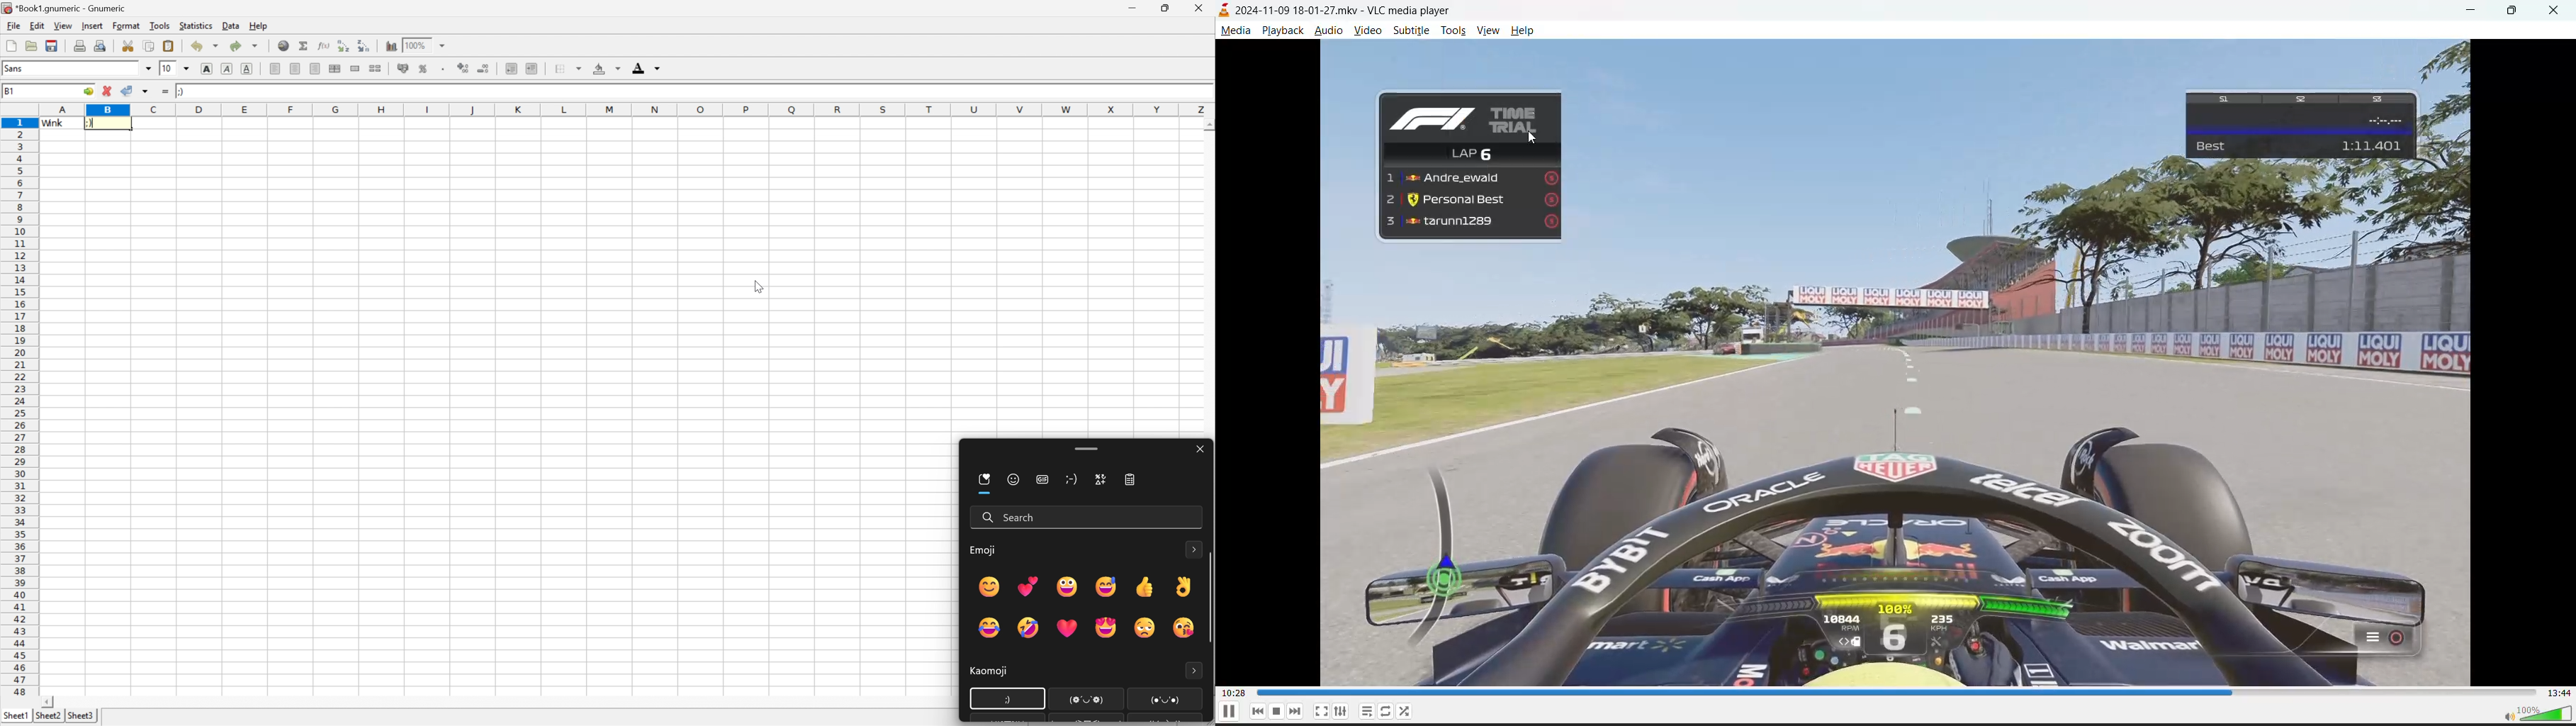 The image size is (2576, 728). I want to click on copy, so click(150, 46).